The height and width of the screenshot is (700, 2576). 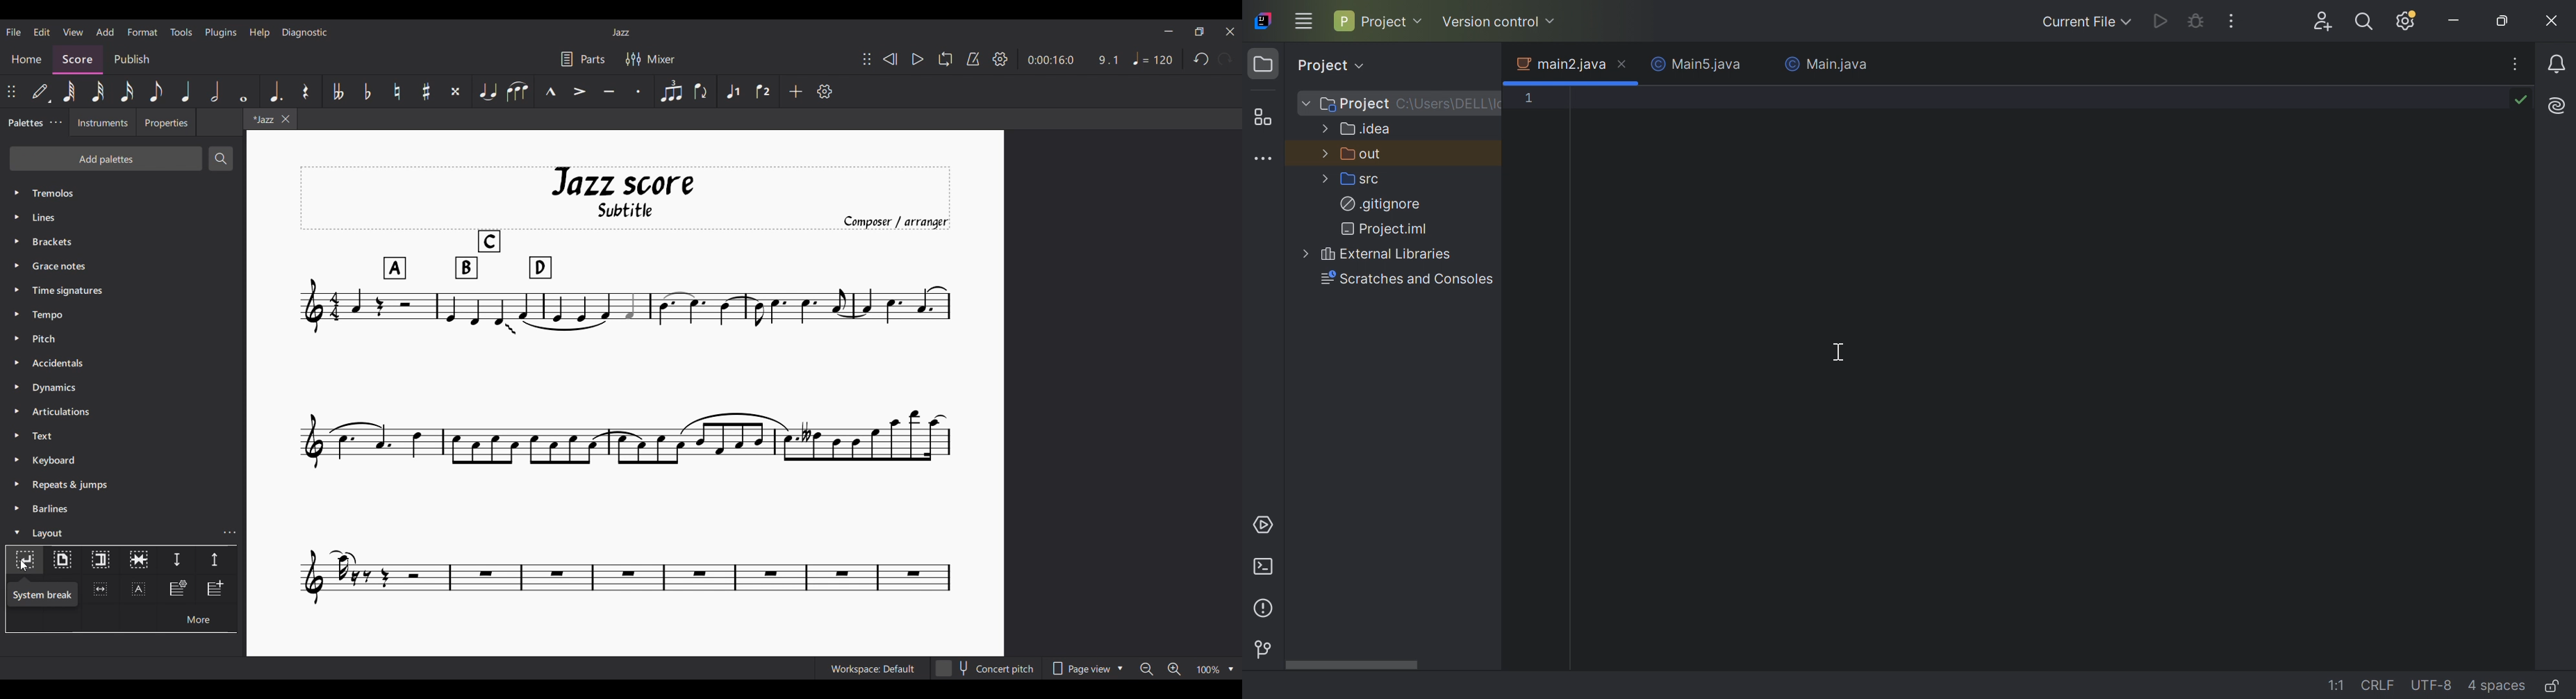 What do you see at coordinates (583, 60) in the screenshot?
I see `Parts settings` at bounding box center [583, 60].